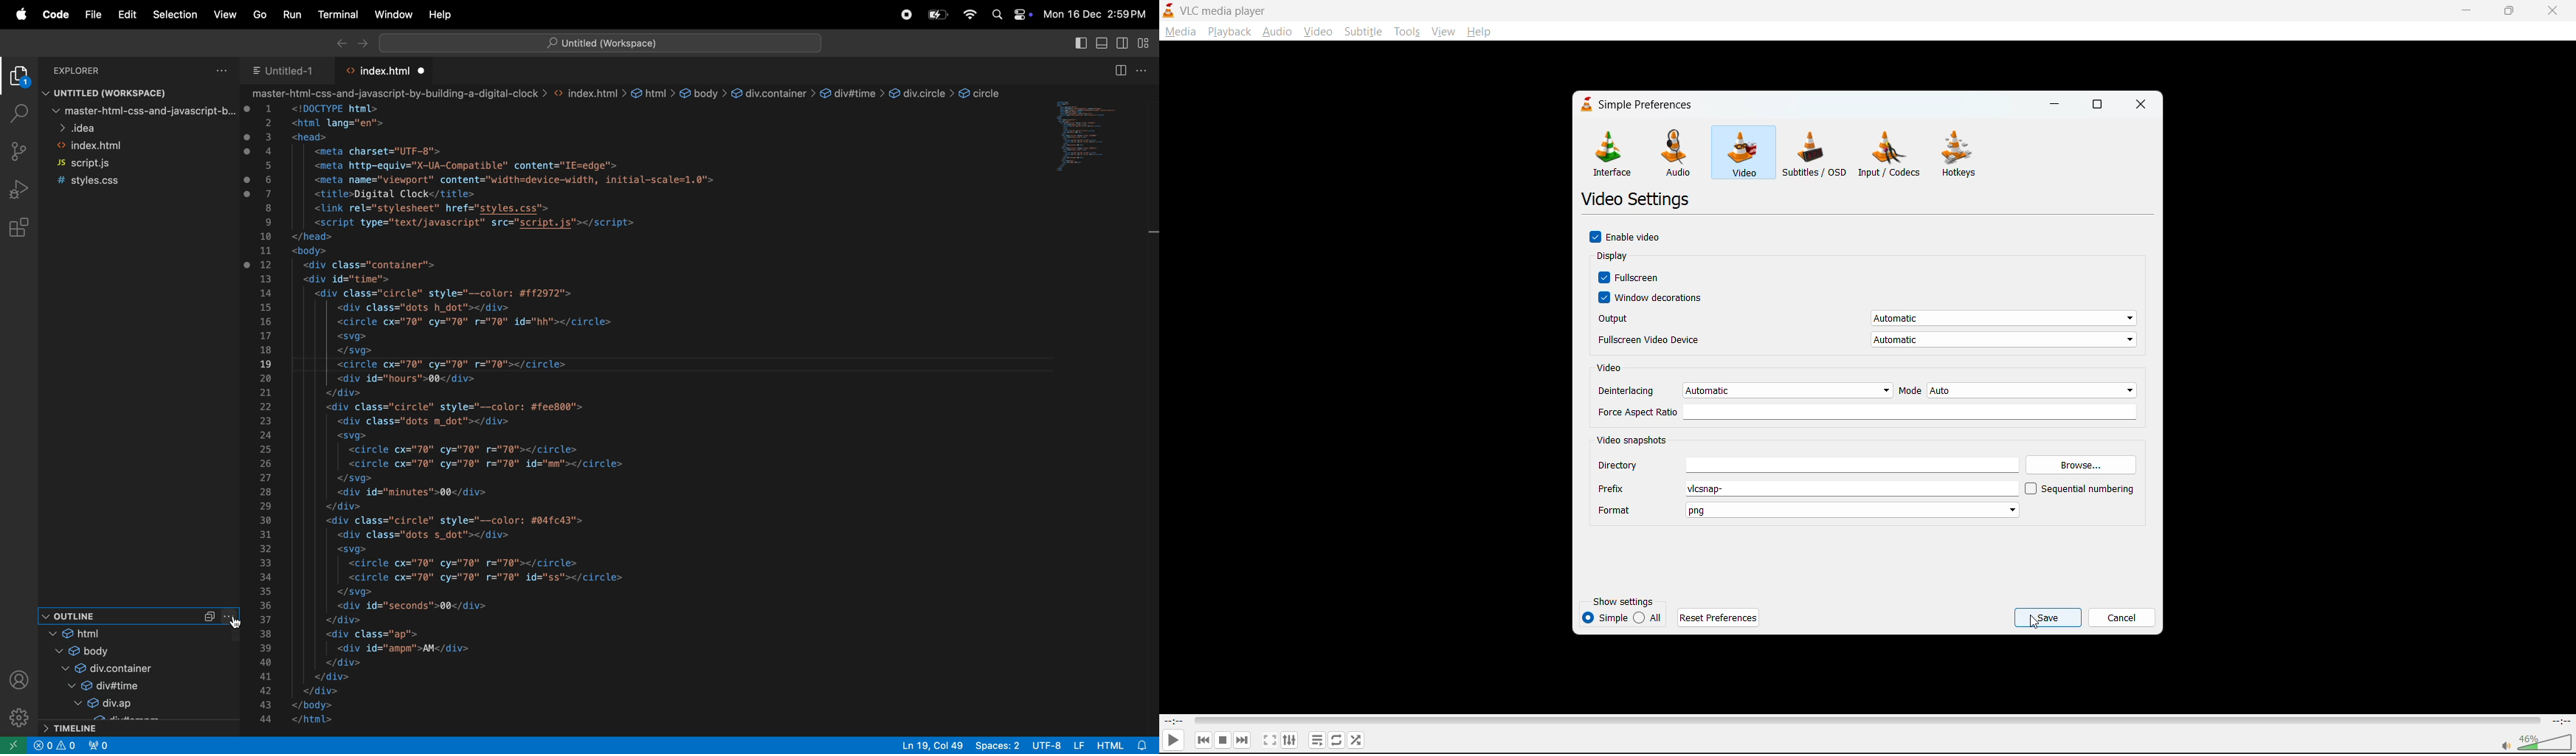  What do you see at coordinates (54, 14) in the screenshot?
I see `code` at bounding box center [54, 14].